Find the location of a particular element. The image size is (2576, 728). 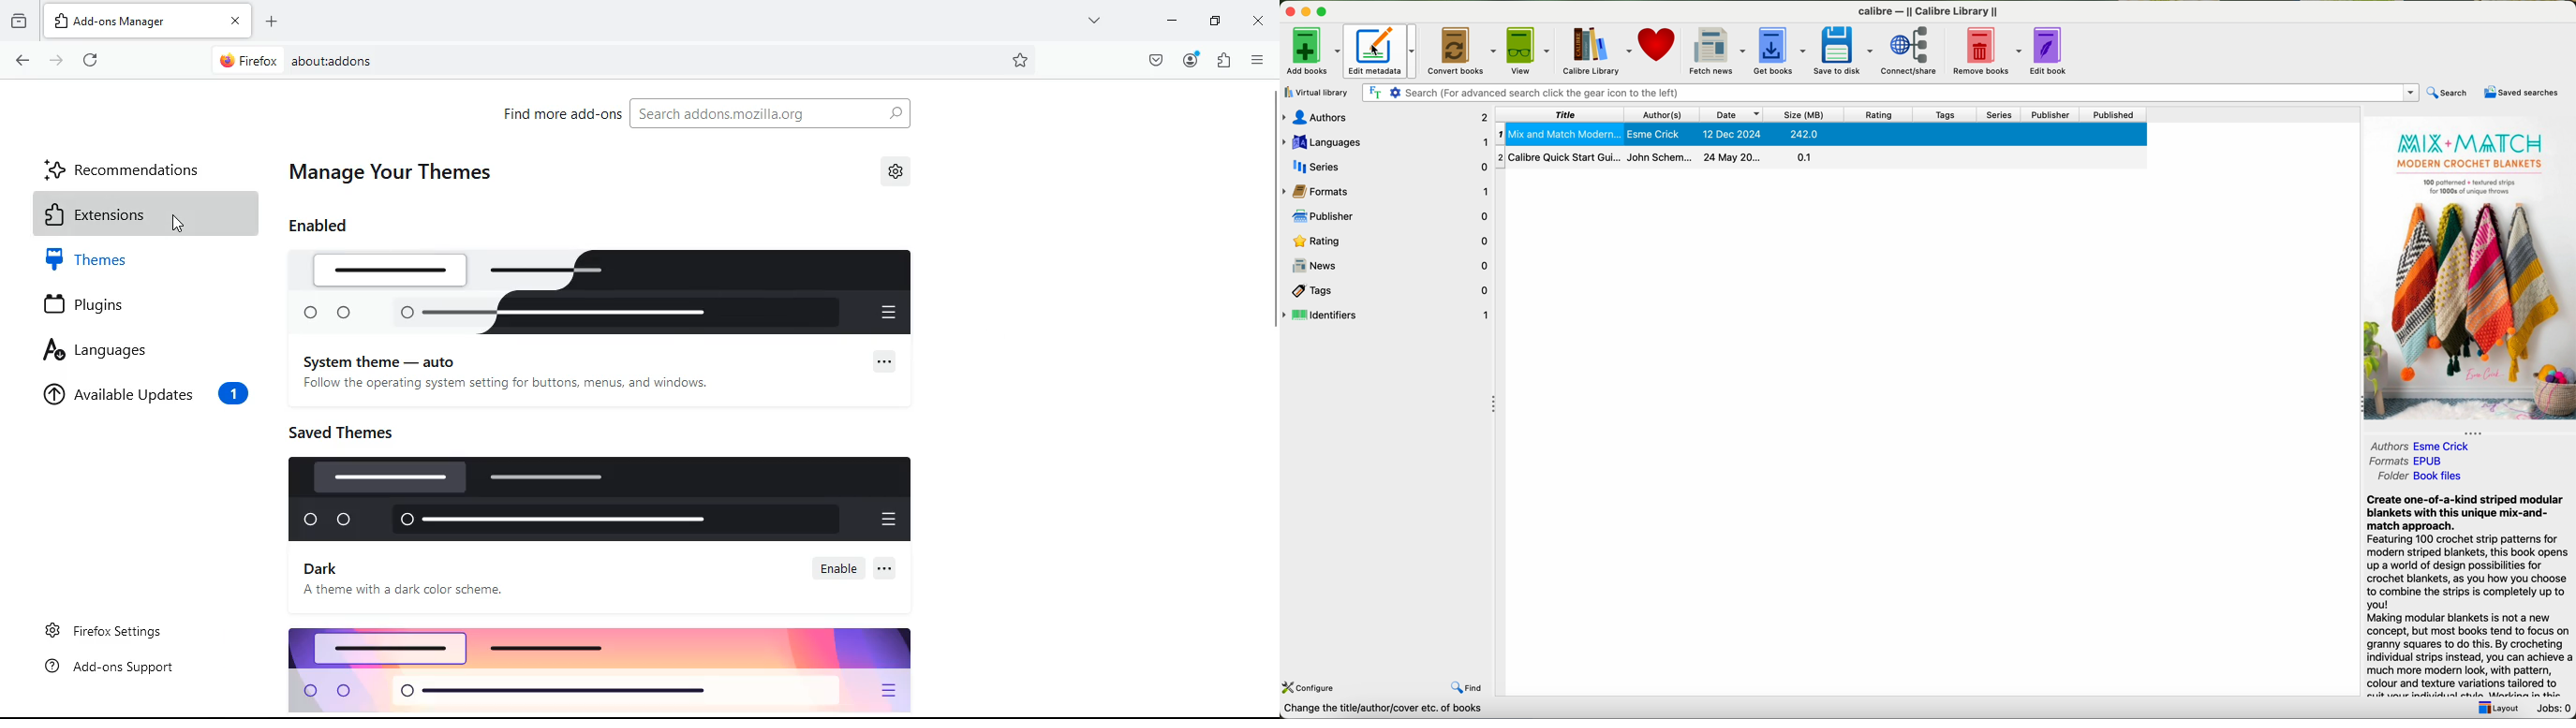

Jobs: 0 is located at coordinates (2553, 708).